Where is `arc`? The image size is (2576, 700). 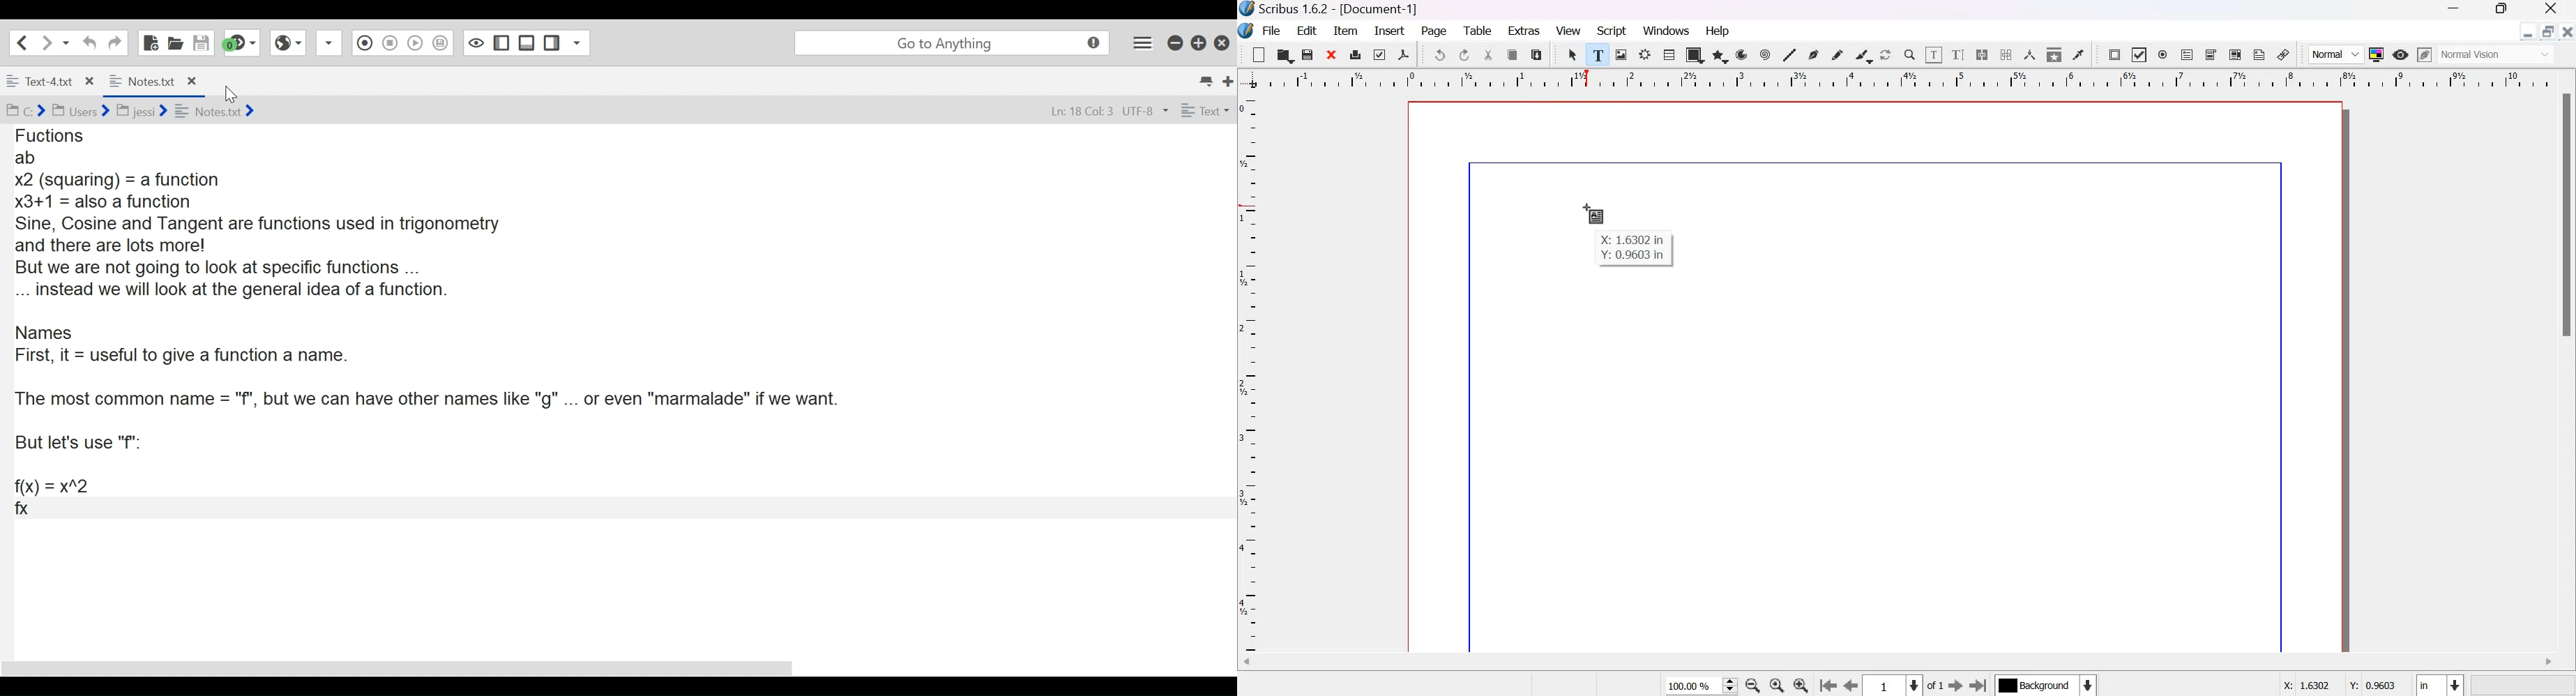 arc is located at coordinates (1742, 54).